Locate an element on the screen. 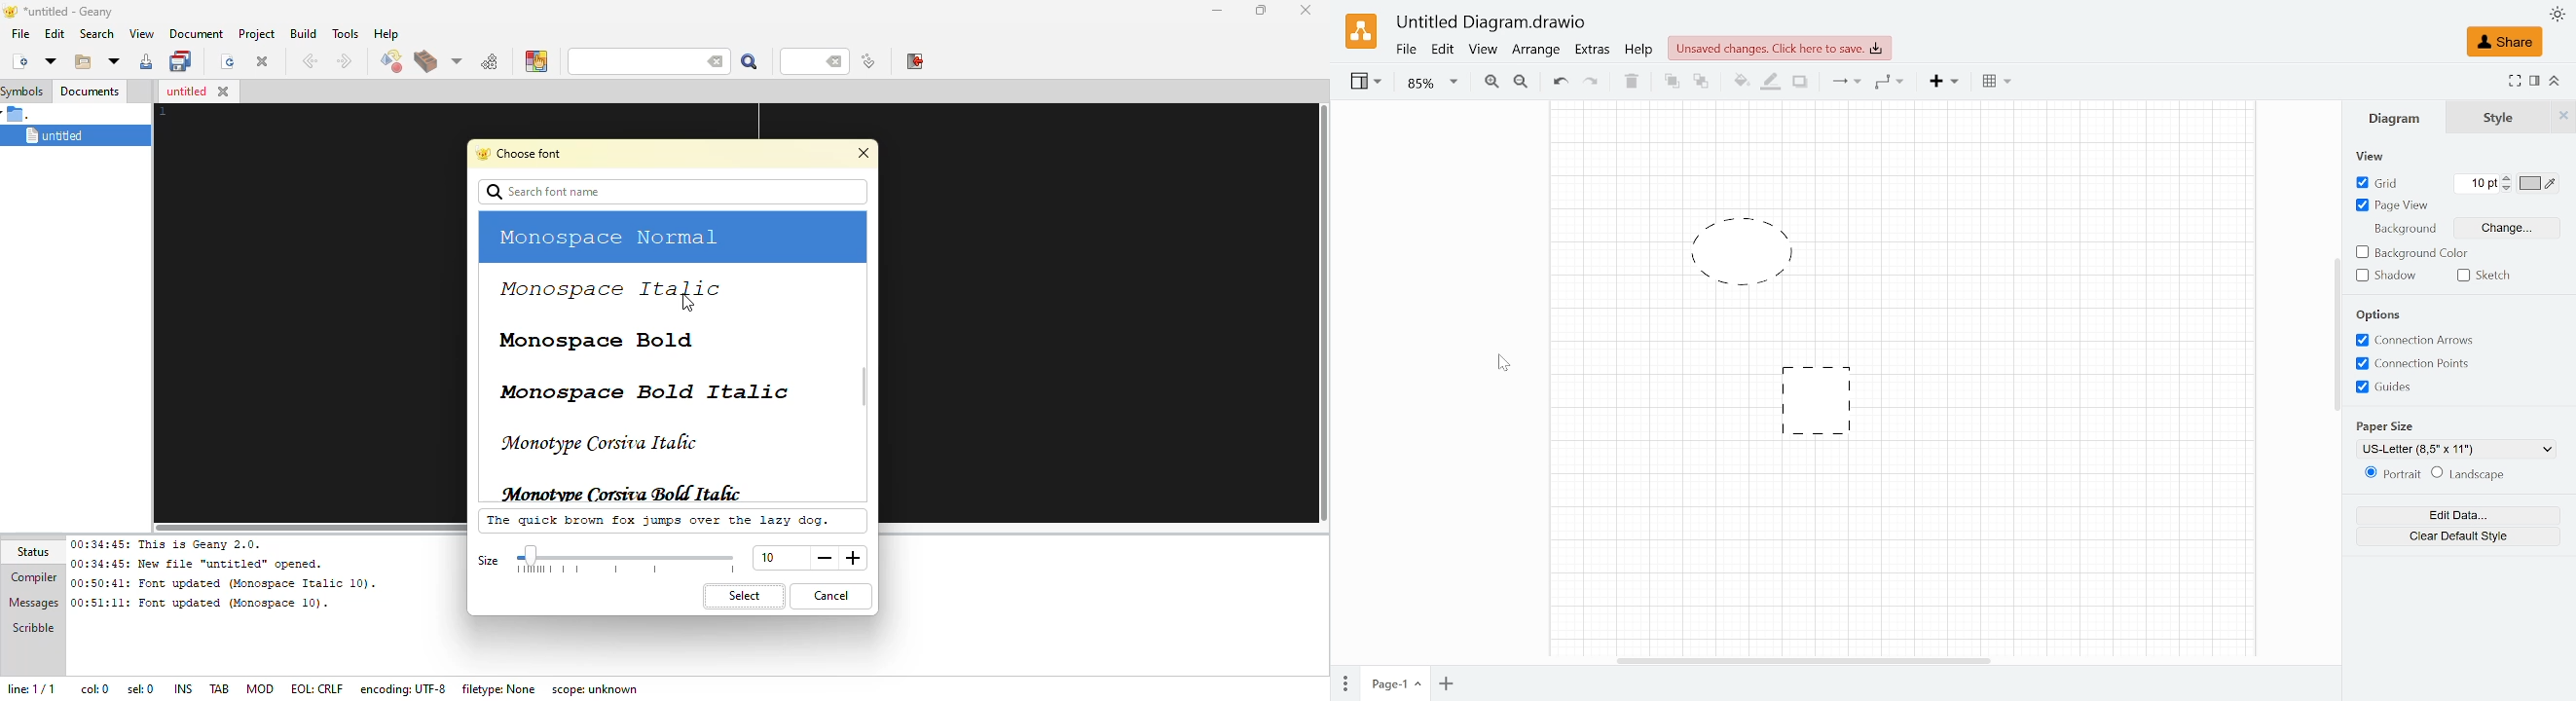 The height and width of the screenshot is (728, 2576). Grid units is located at coordinates (2477, 183).